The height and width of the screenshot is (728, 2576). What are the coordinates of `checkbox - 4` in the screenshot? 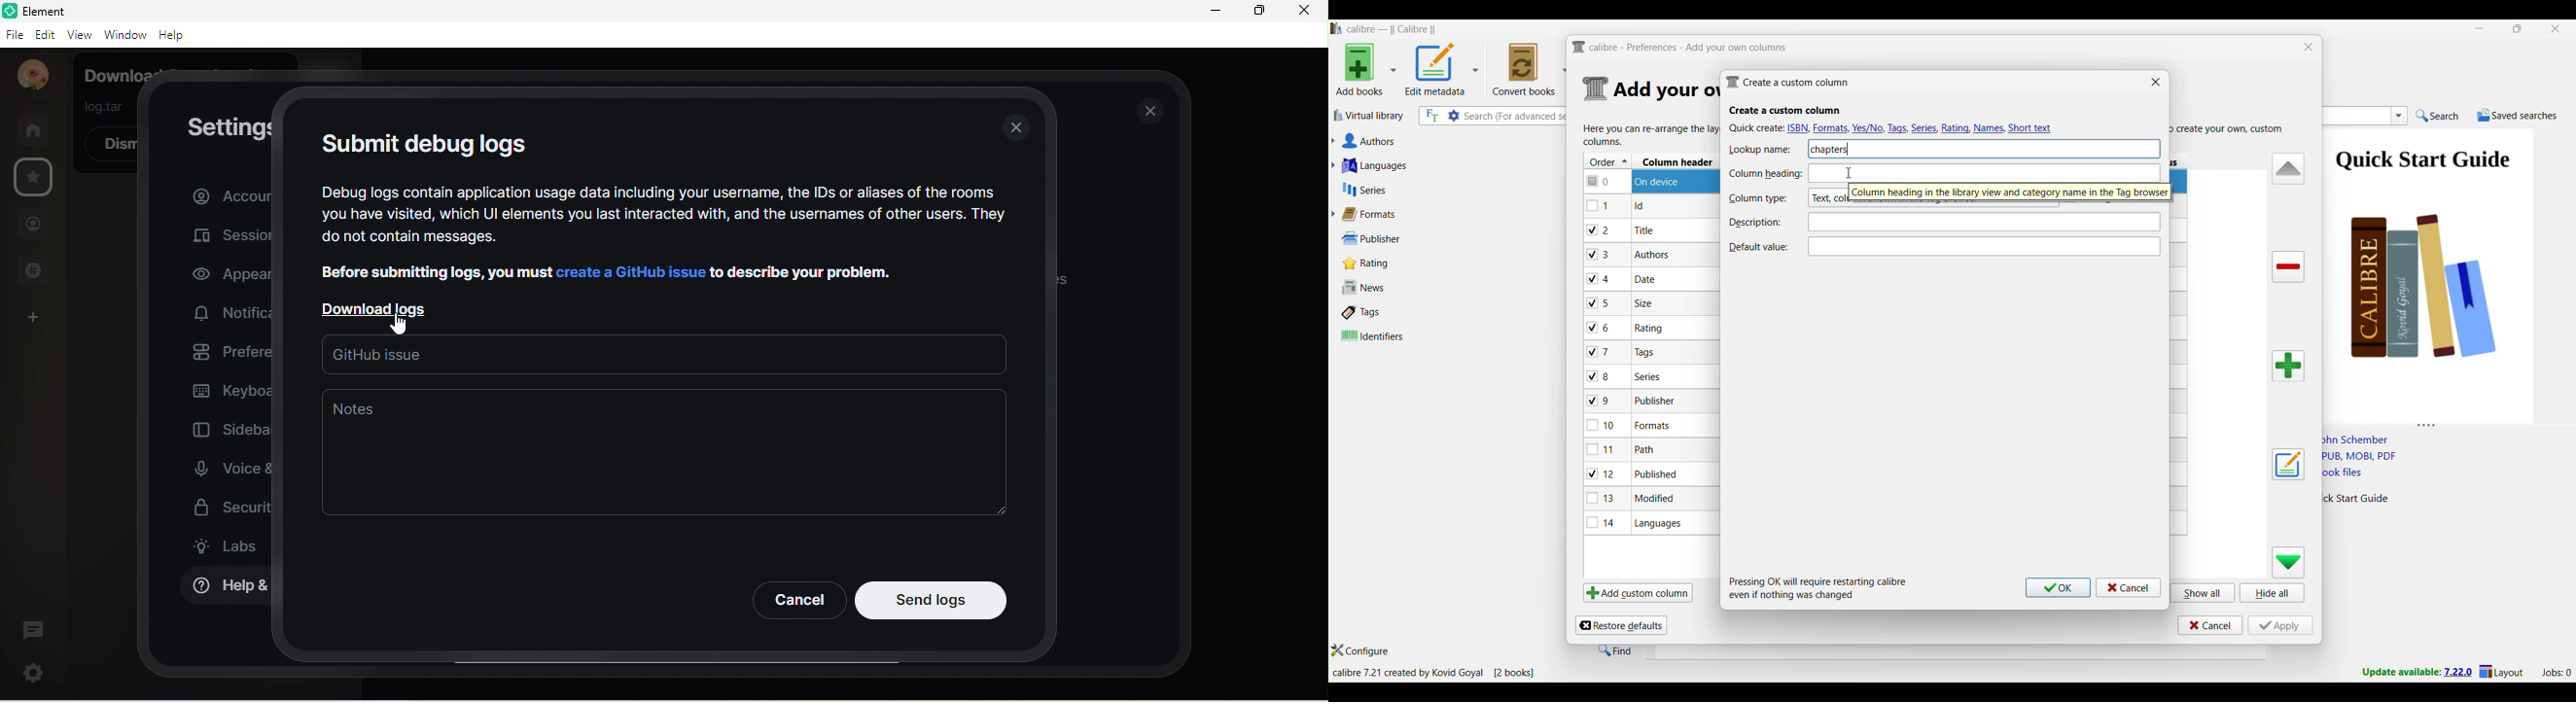 It's located at (1599, 278).